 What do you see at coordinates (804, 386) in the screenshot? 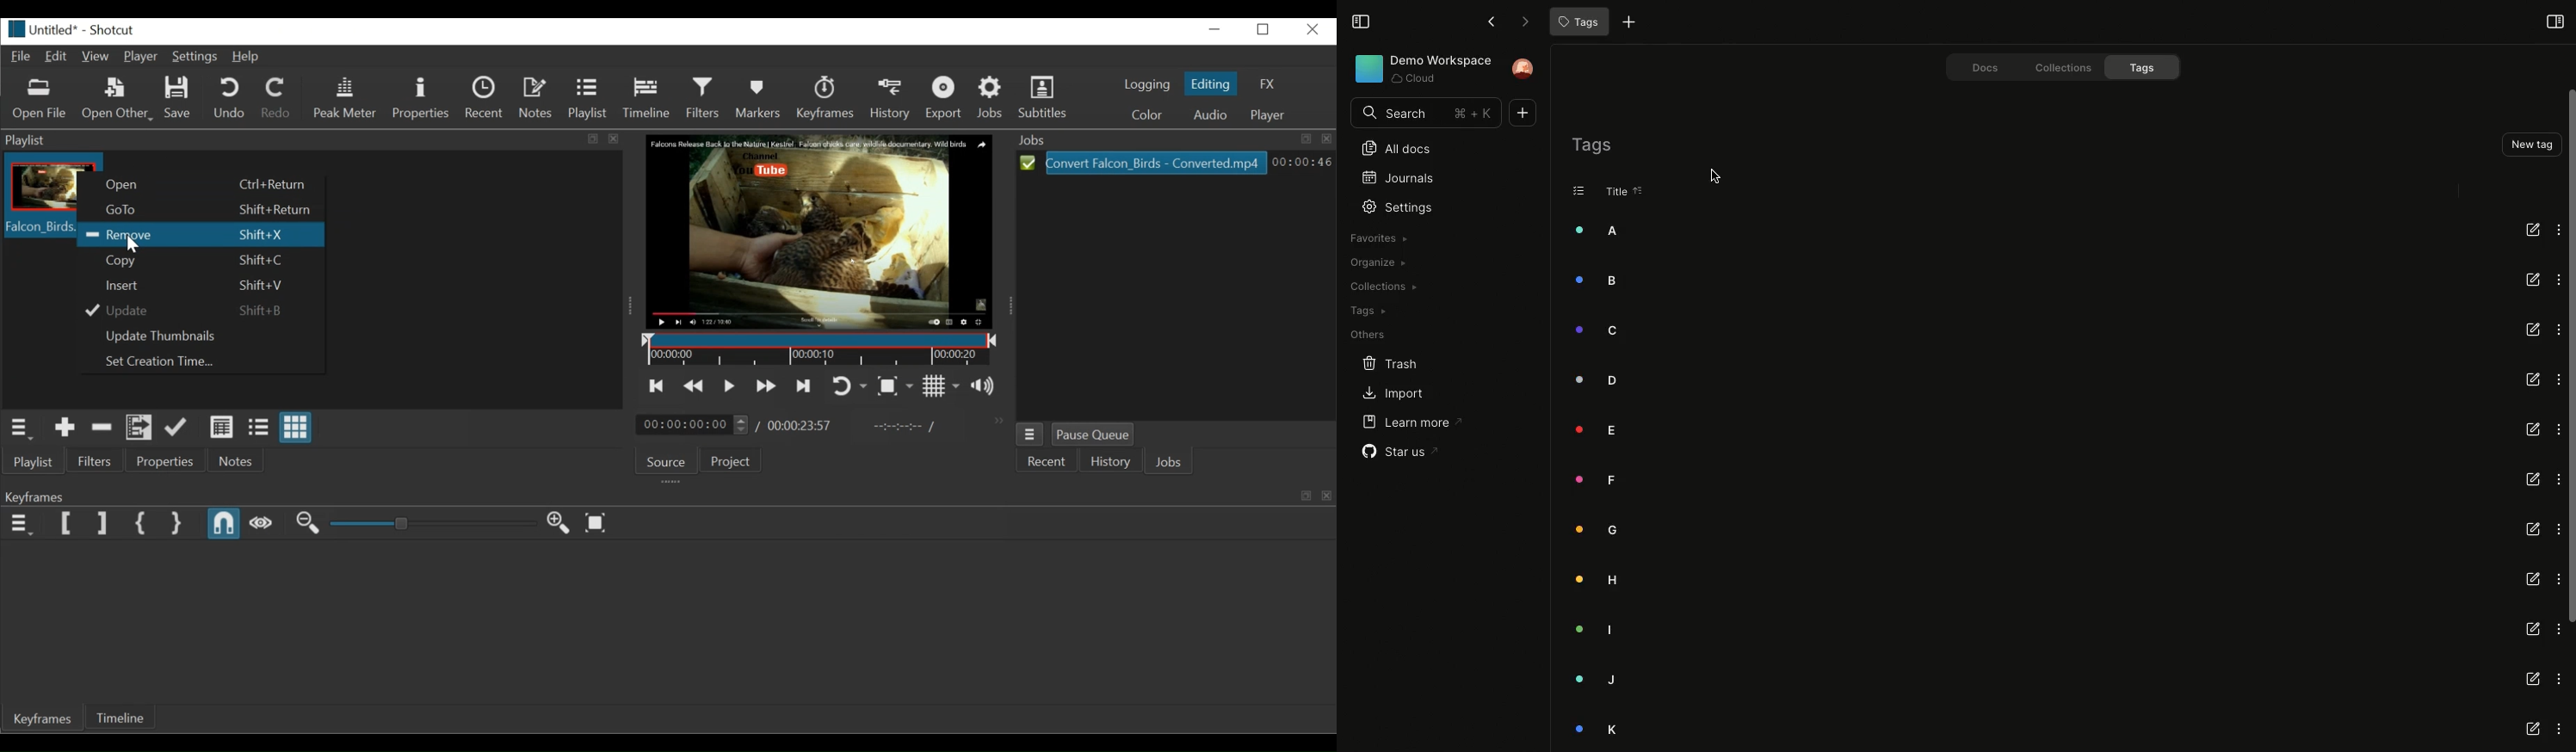
I see `Skip to the next point` at bounding box center [804, 386].